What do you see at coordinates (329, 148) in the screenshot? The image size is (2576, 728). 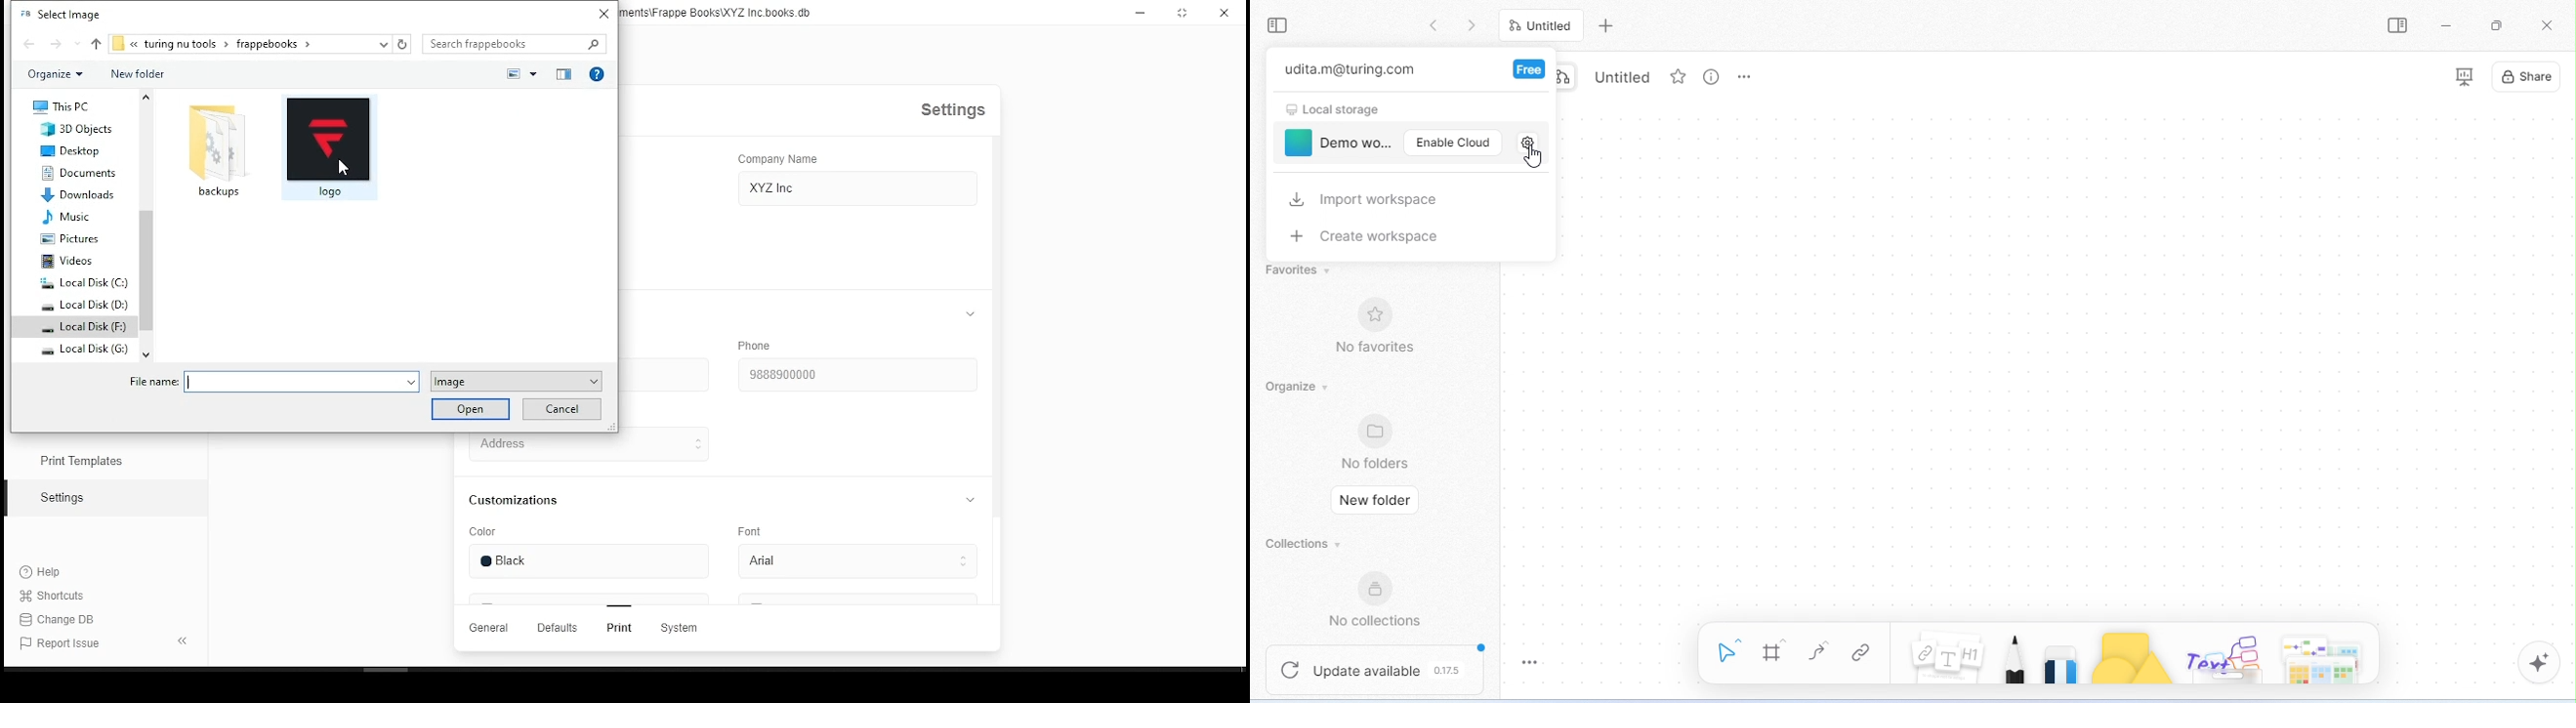 I see `logo` at bounding box center [329, 148].